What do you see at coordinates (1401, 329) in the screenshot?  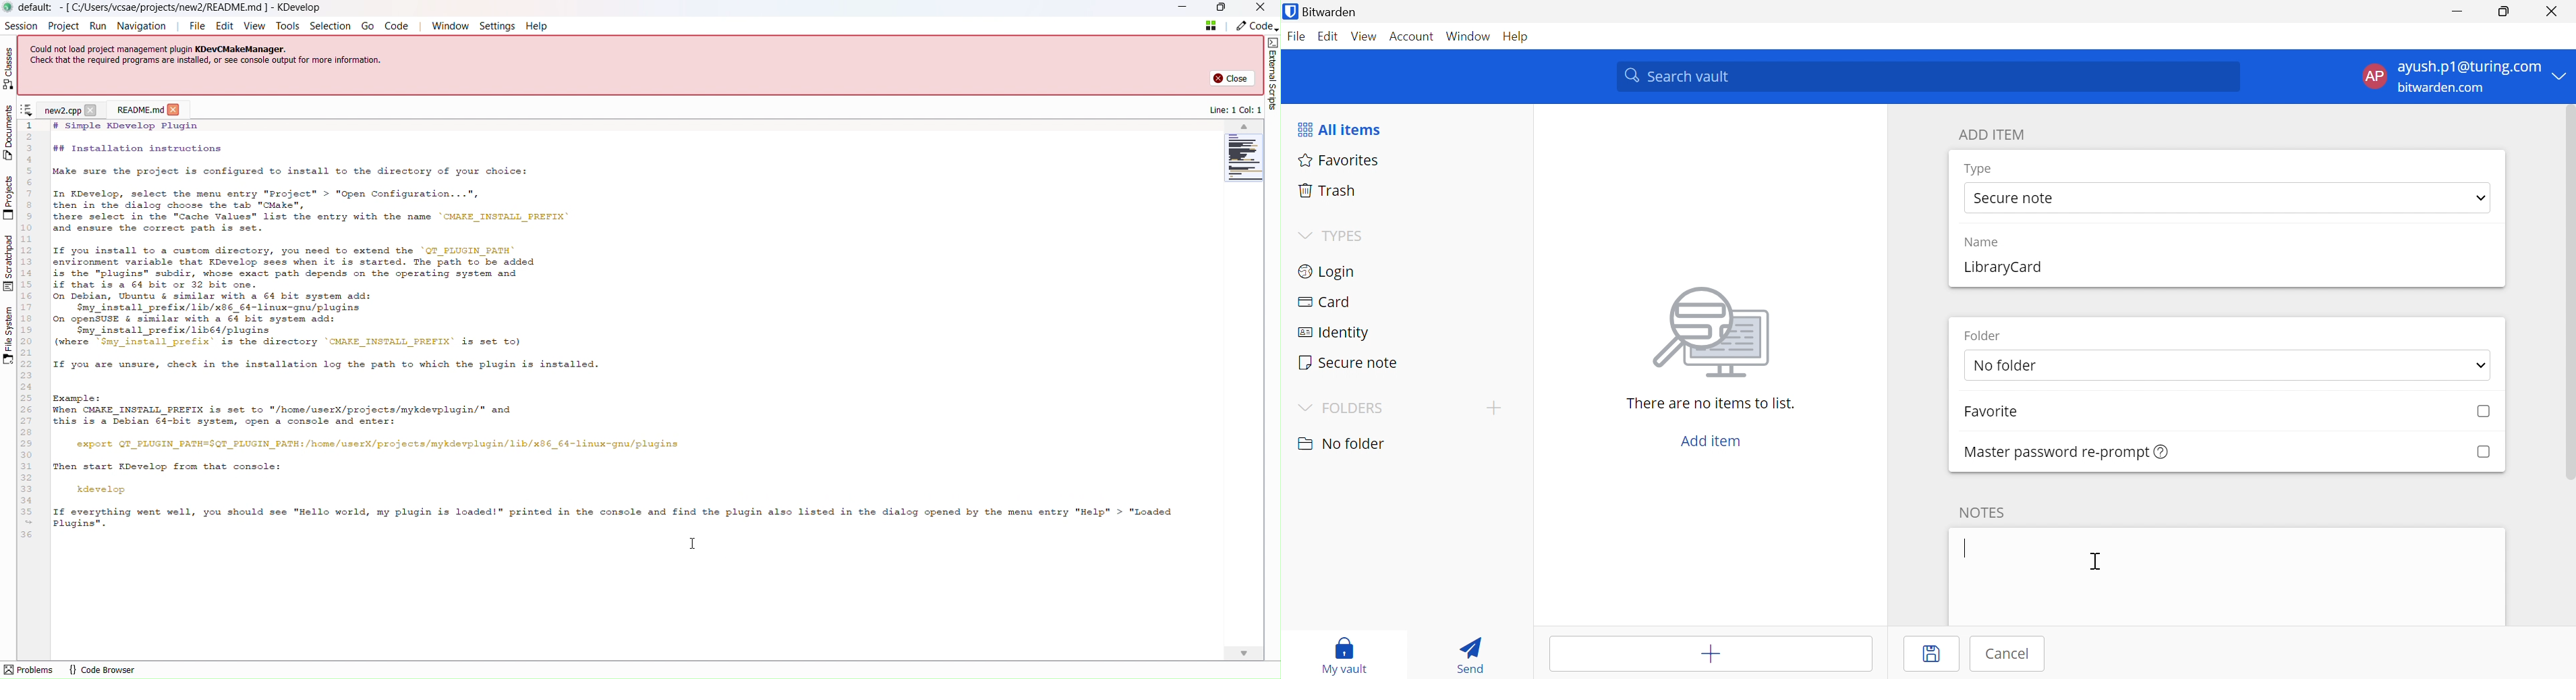 I see `Identity` at bounding box center [1401, 329].